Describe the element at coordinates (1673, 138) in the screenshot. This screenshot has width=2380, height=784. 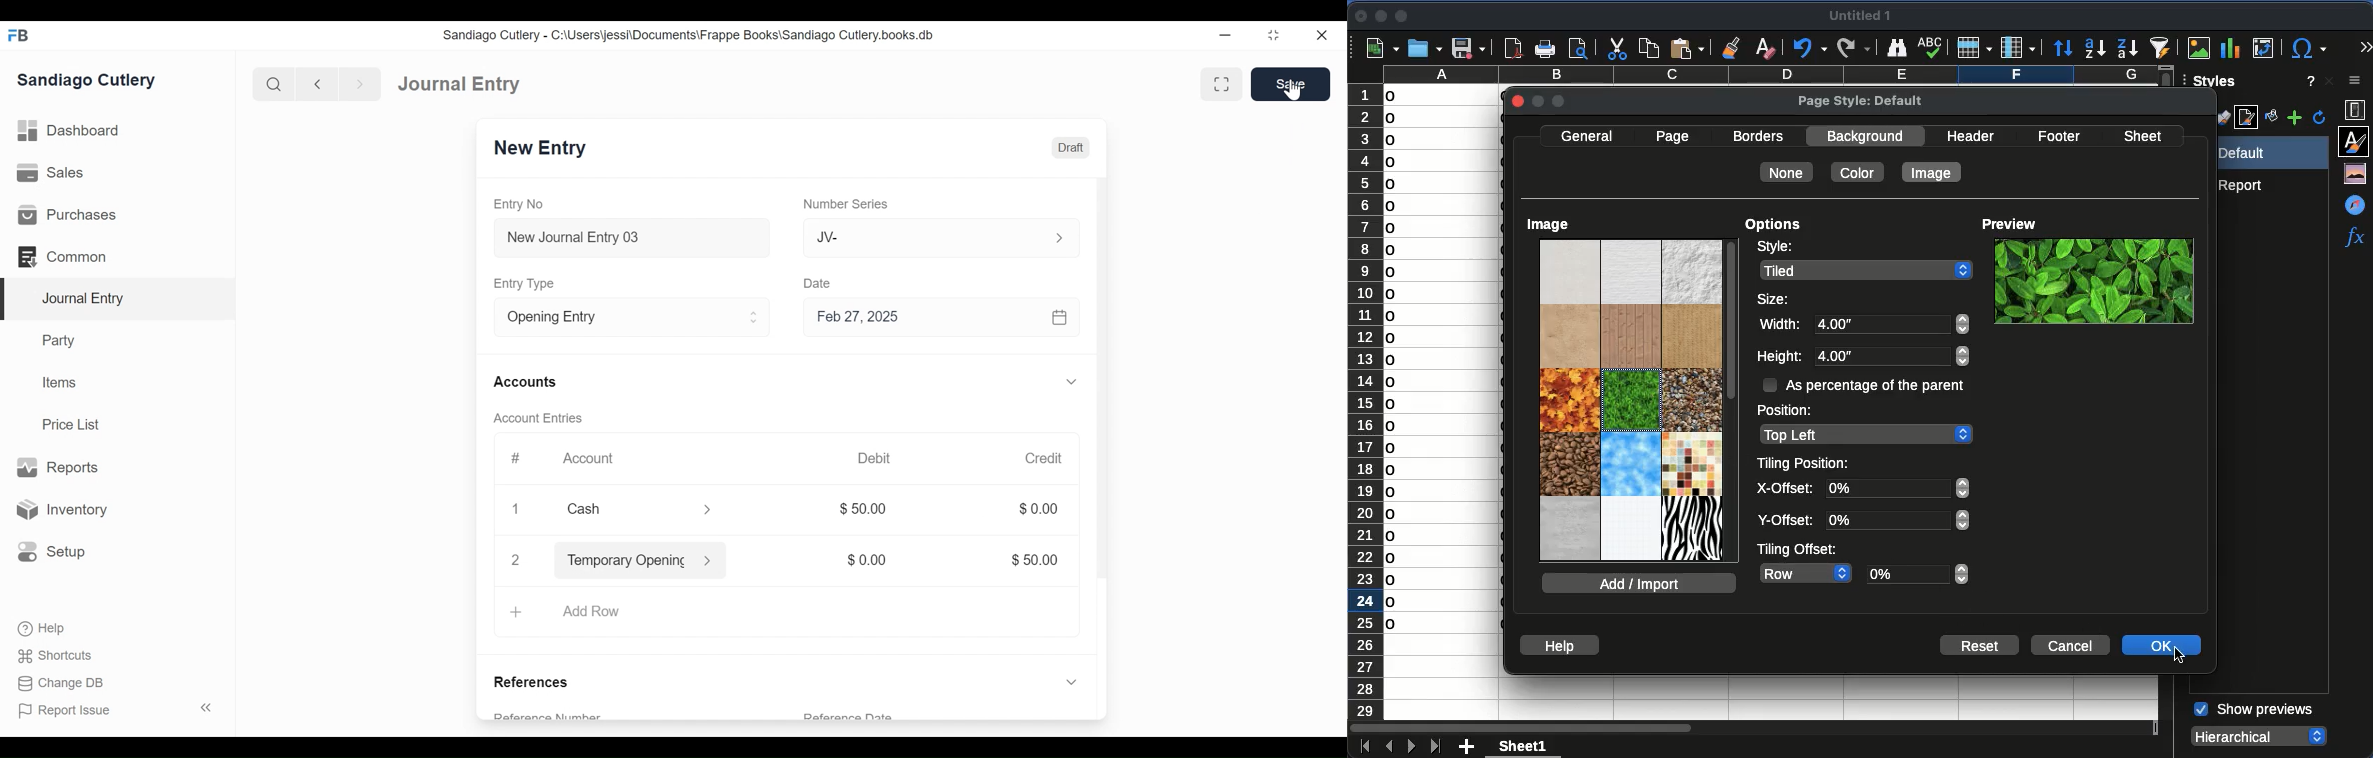
I see `page` at that location.